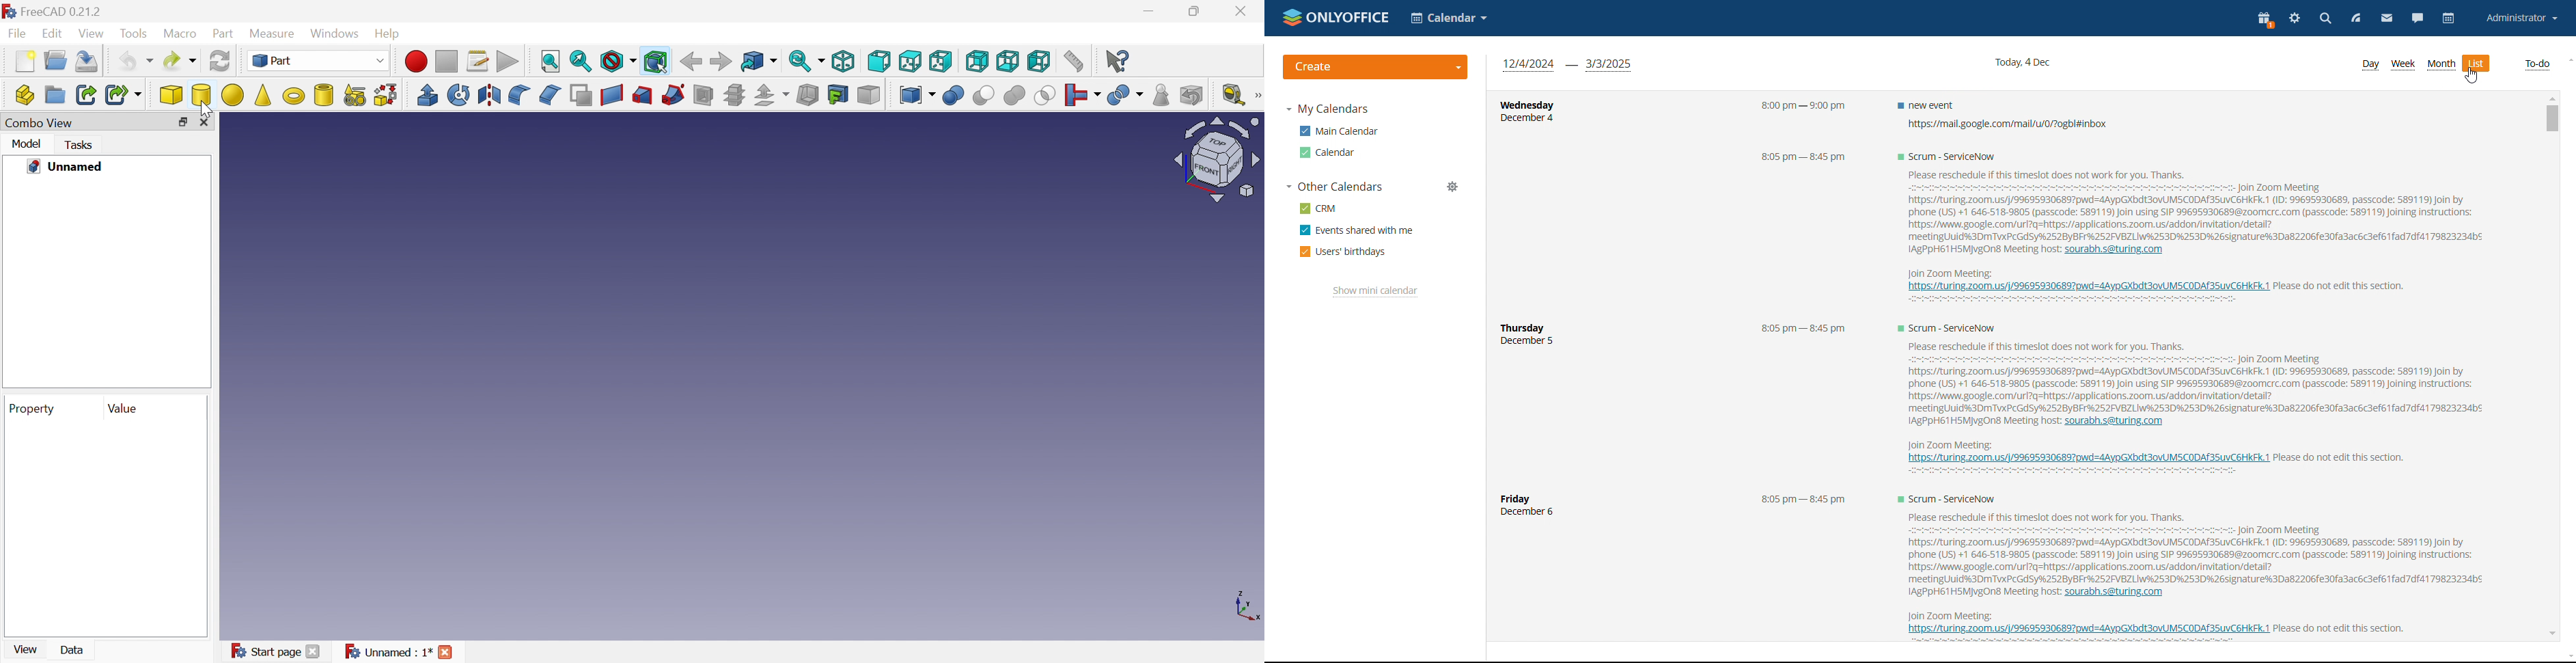 The width and height of the screenshot is (2576, 672). I want to click on Draw style, so click(617, 63).